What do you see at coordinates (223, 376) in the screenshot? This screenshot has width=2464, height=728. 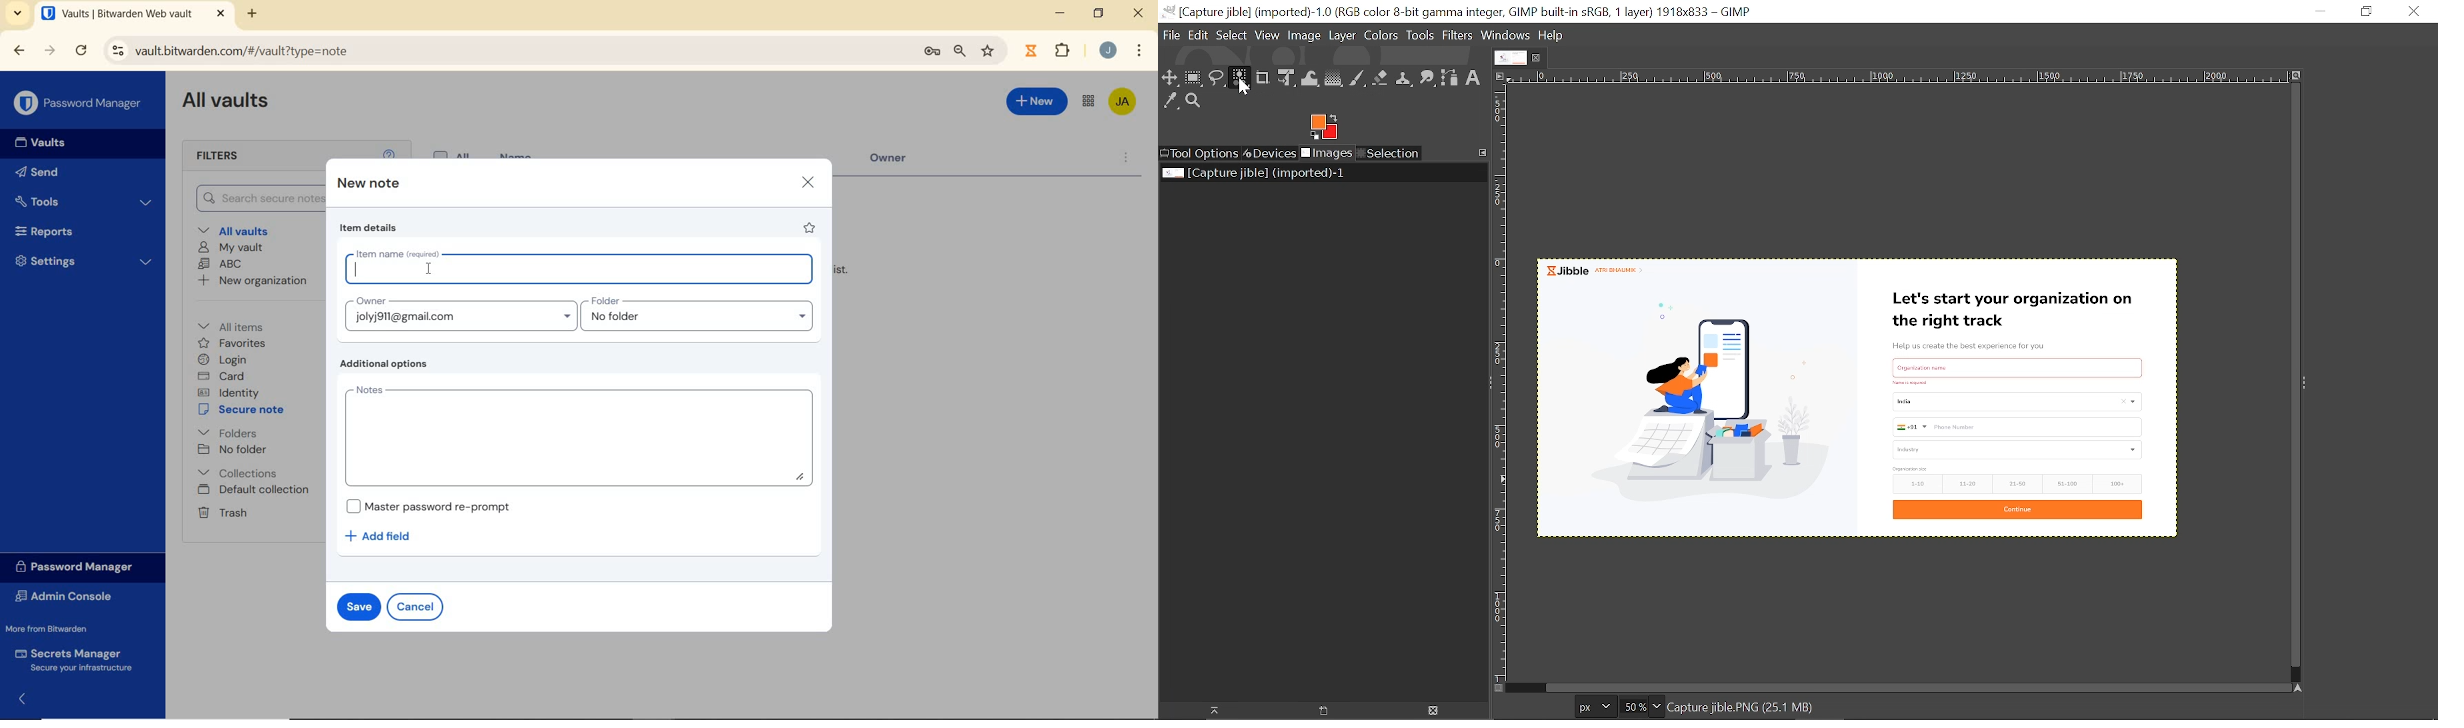 I see `card` at bounding box center [223, 376].